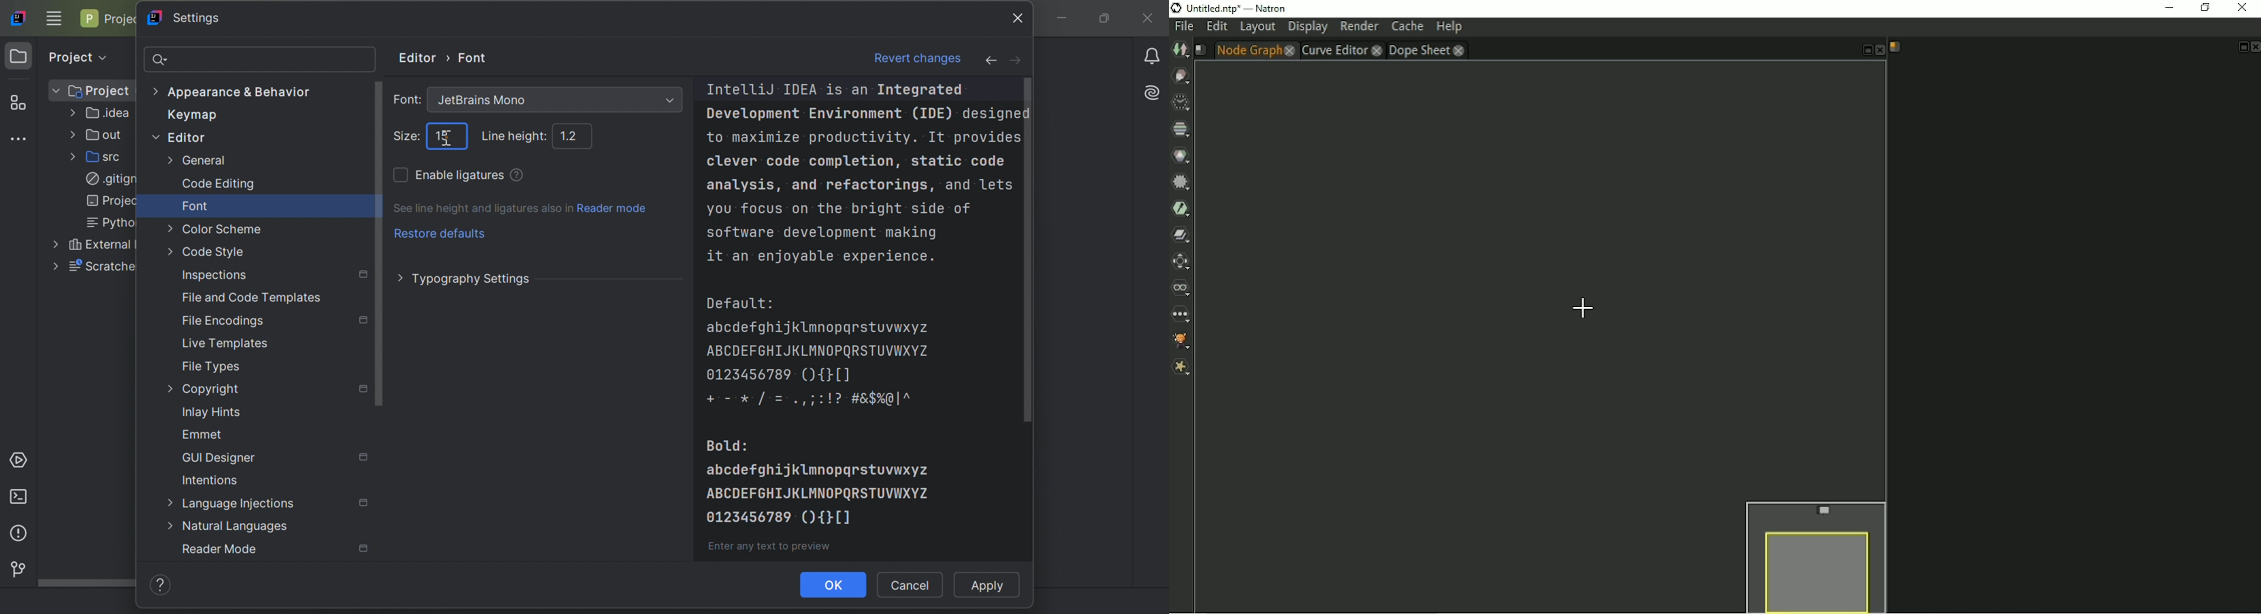 This screenshot has width=2268, height=616. What do you see at coordinates (1032, 283) in the screenshot?
I see `scroll bar ` at bounding box center [1032, 283].